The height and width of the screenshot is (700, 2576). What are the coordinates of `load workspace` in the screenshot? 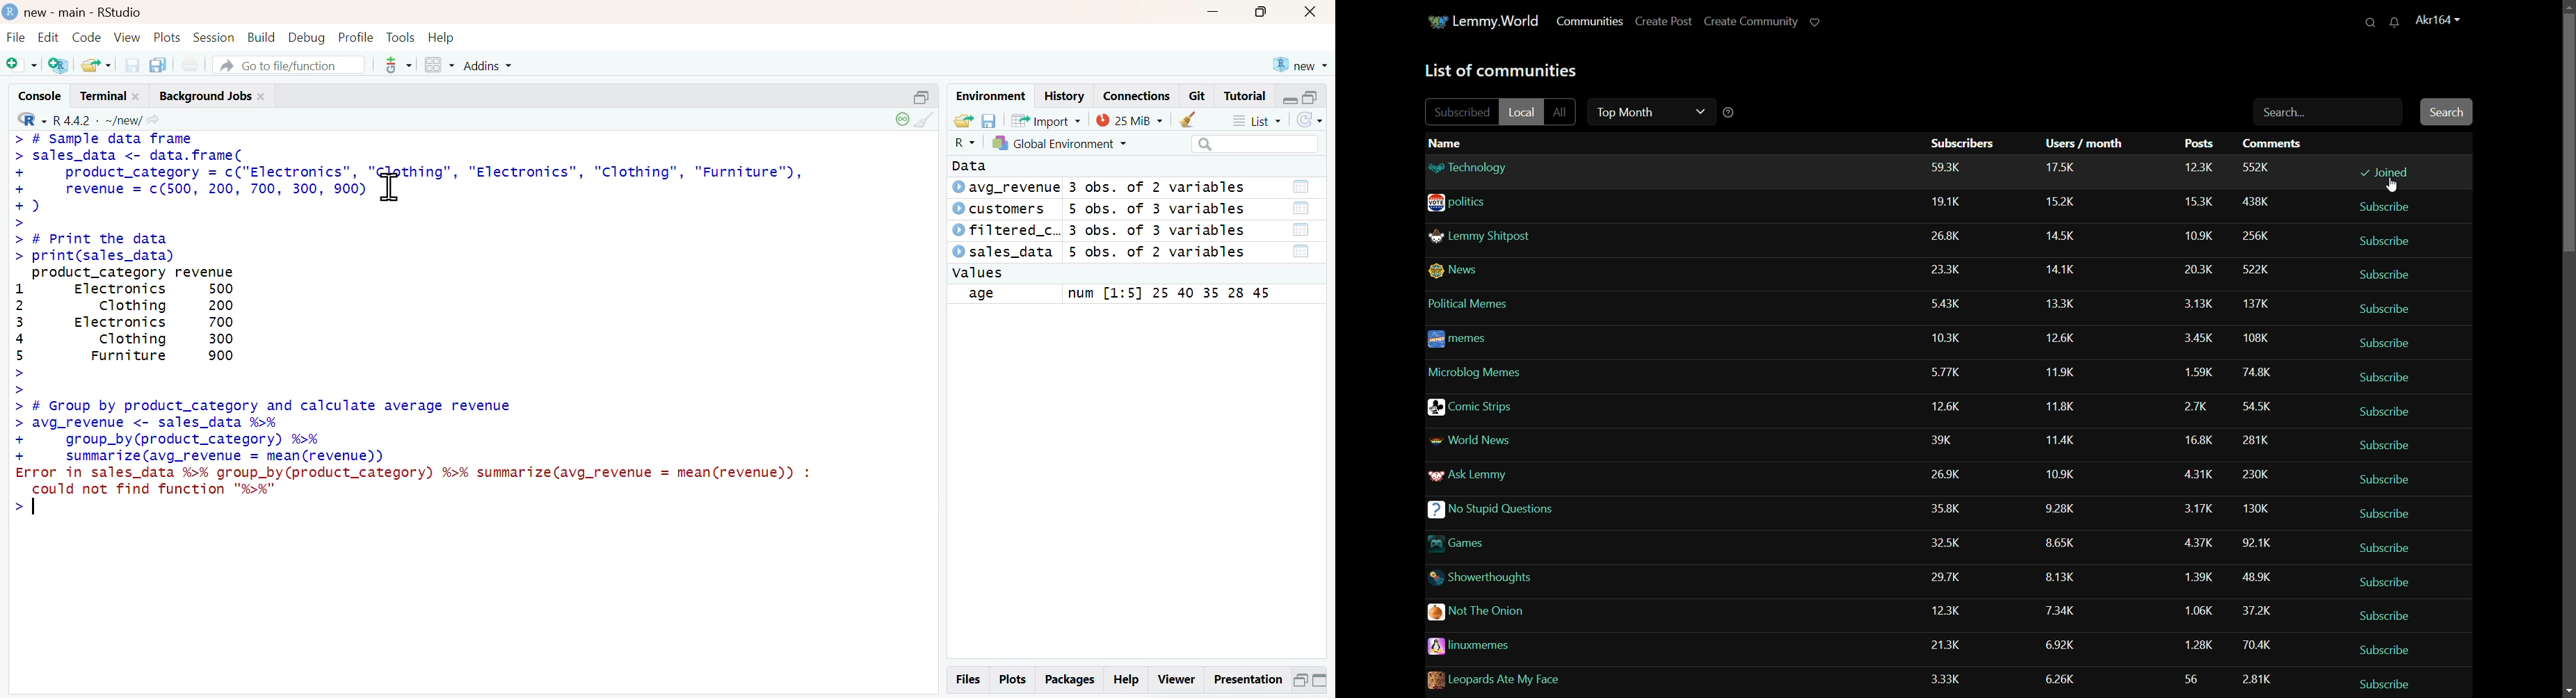 It's located at (963, 121).